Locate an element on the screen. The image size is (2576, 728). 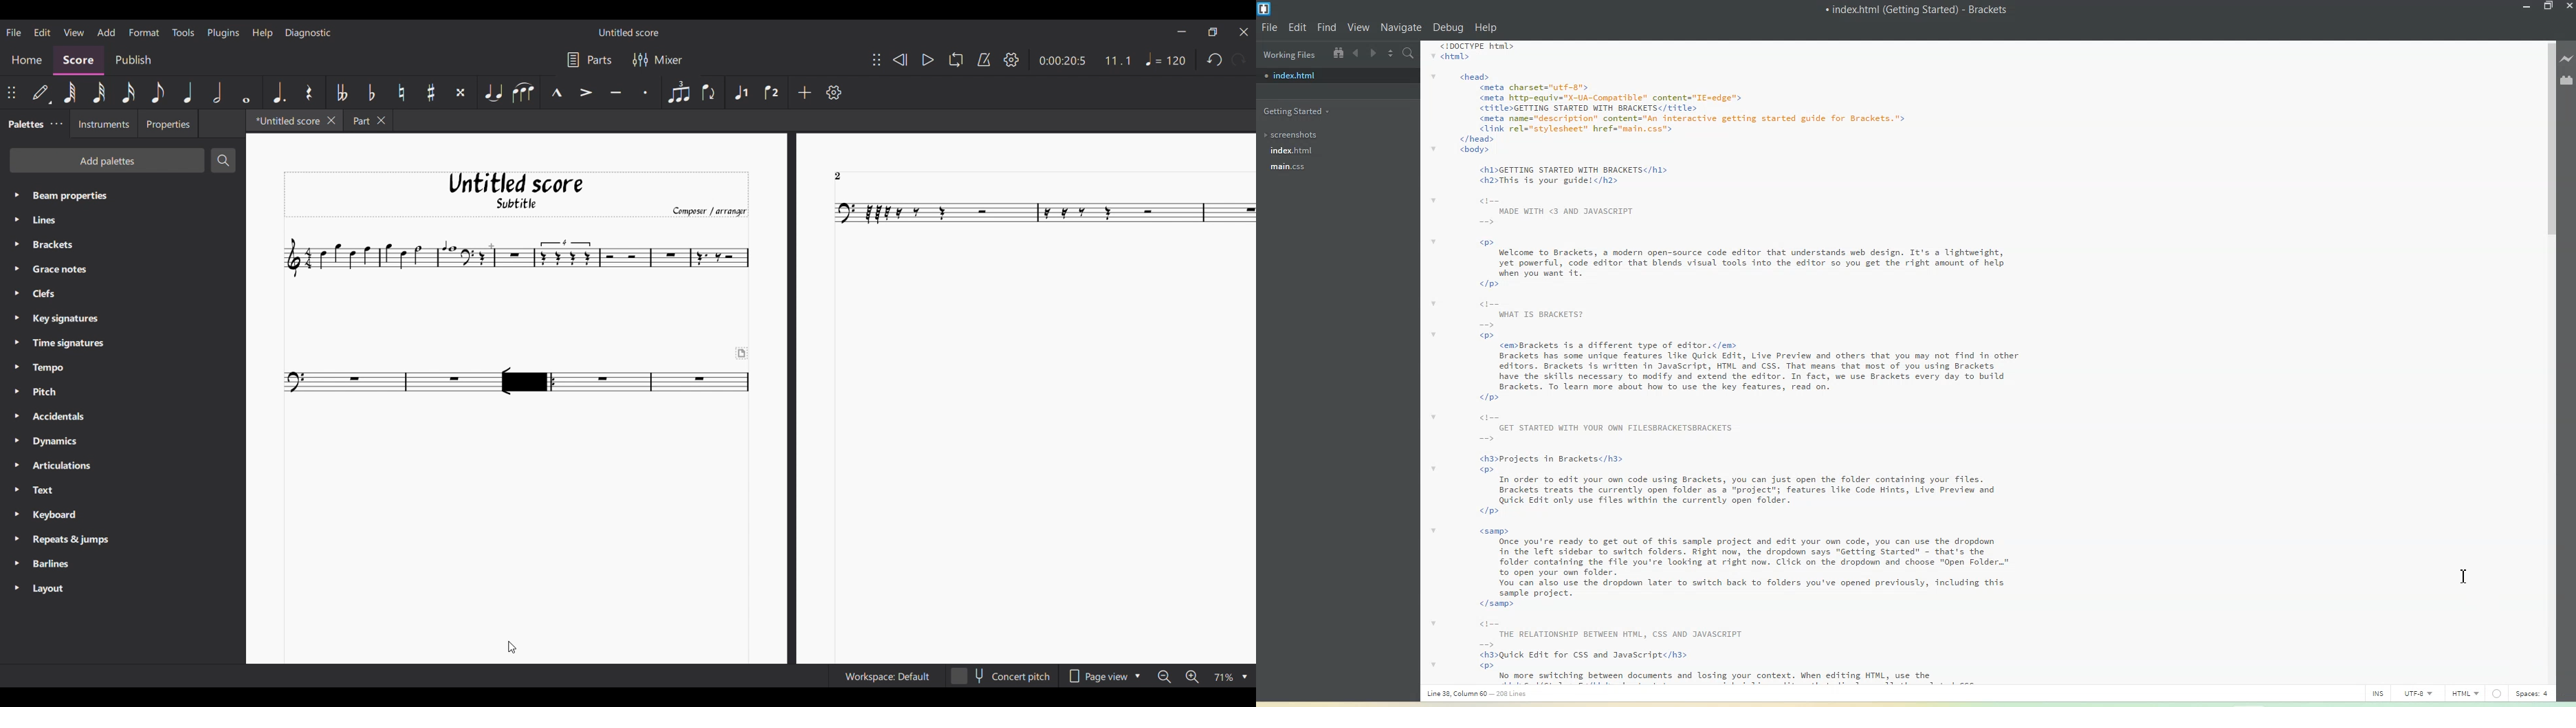
Undo is located at coordinates (1215, 60).